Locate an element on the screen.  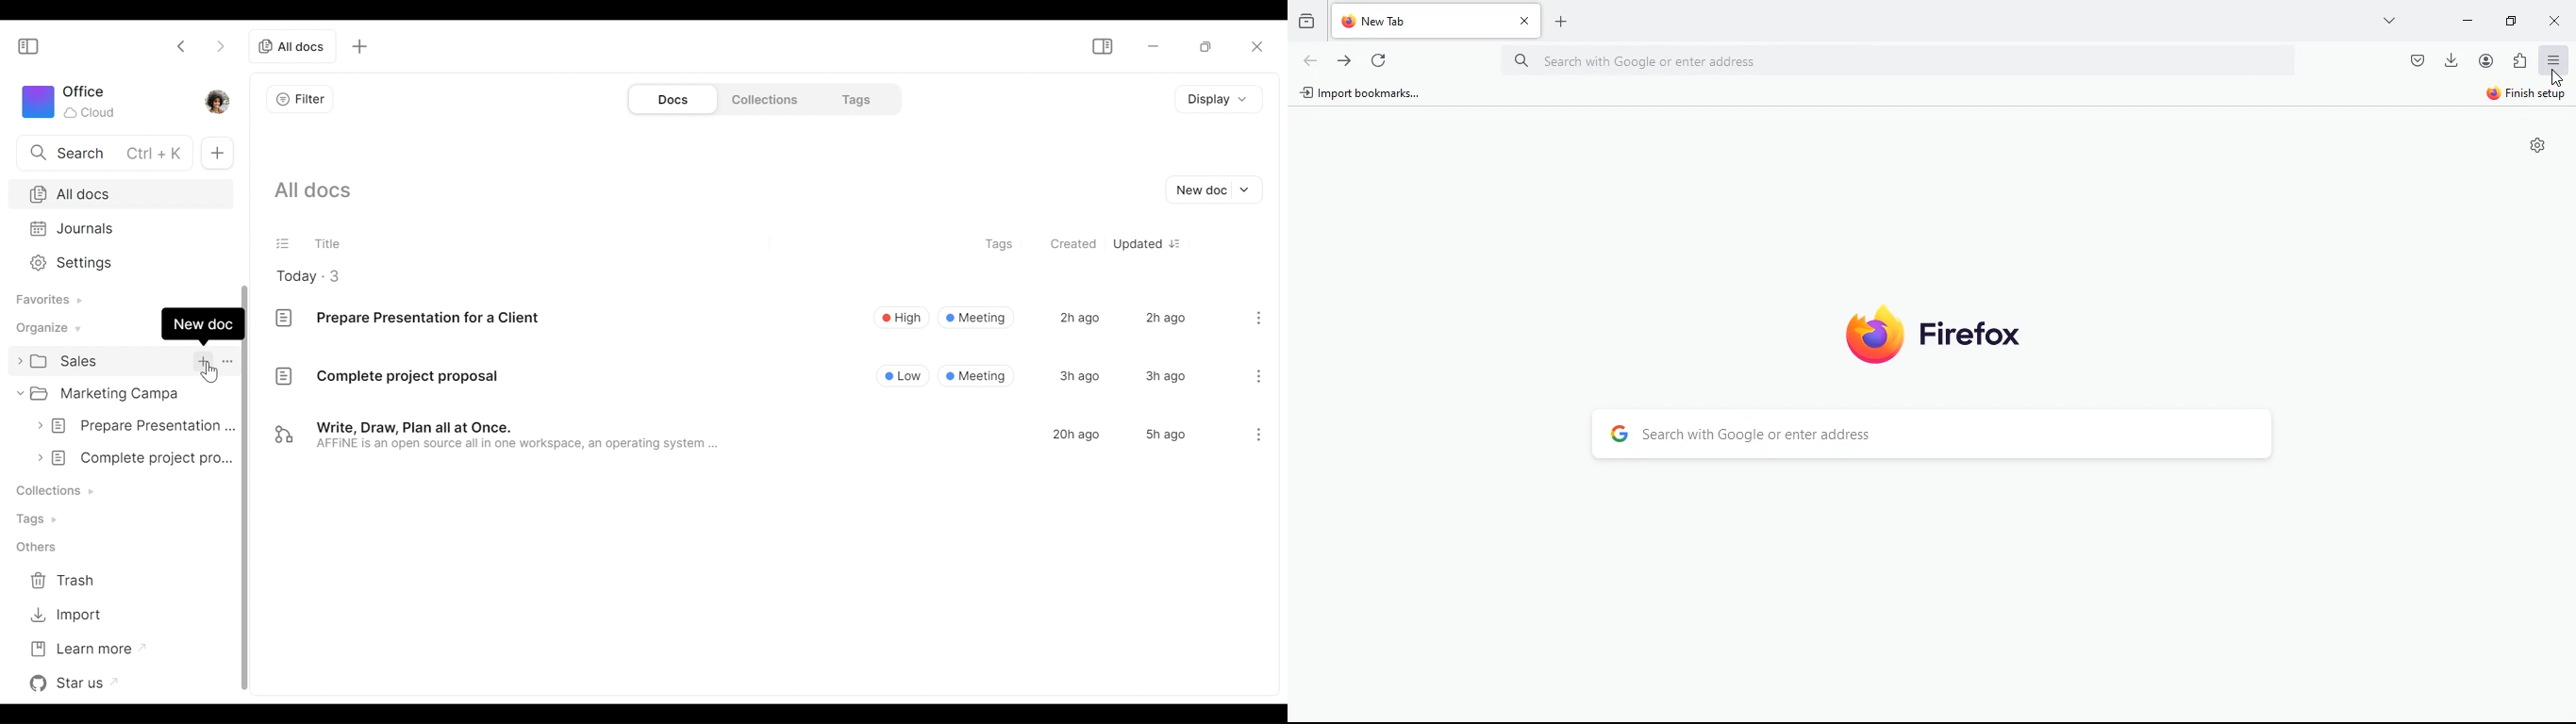
Marketing campa is located at coordinates (111, 396).